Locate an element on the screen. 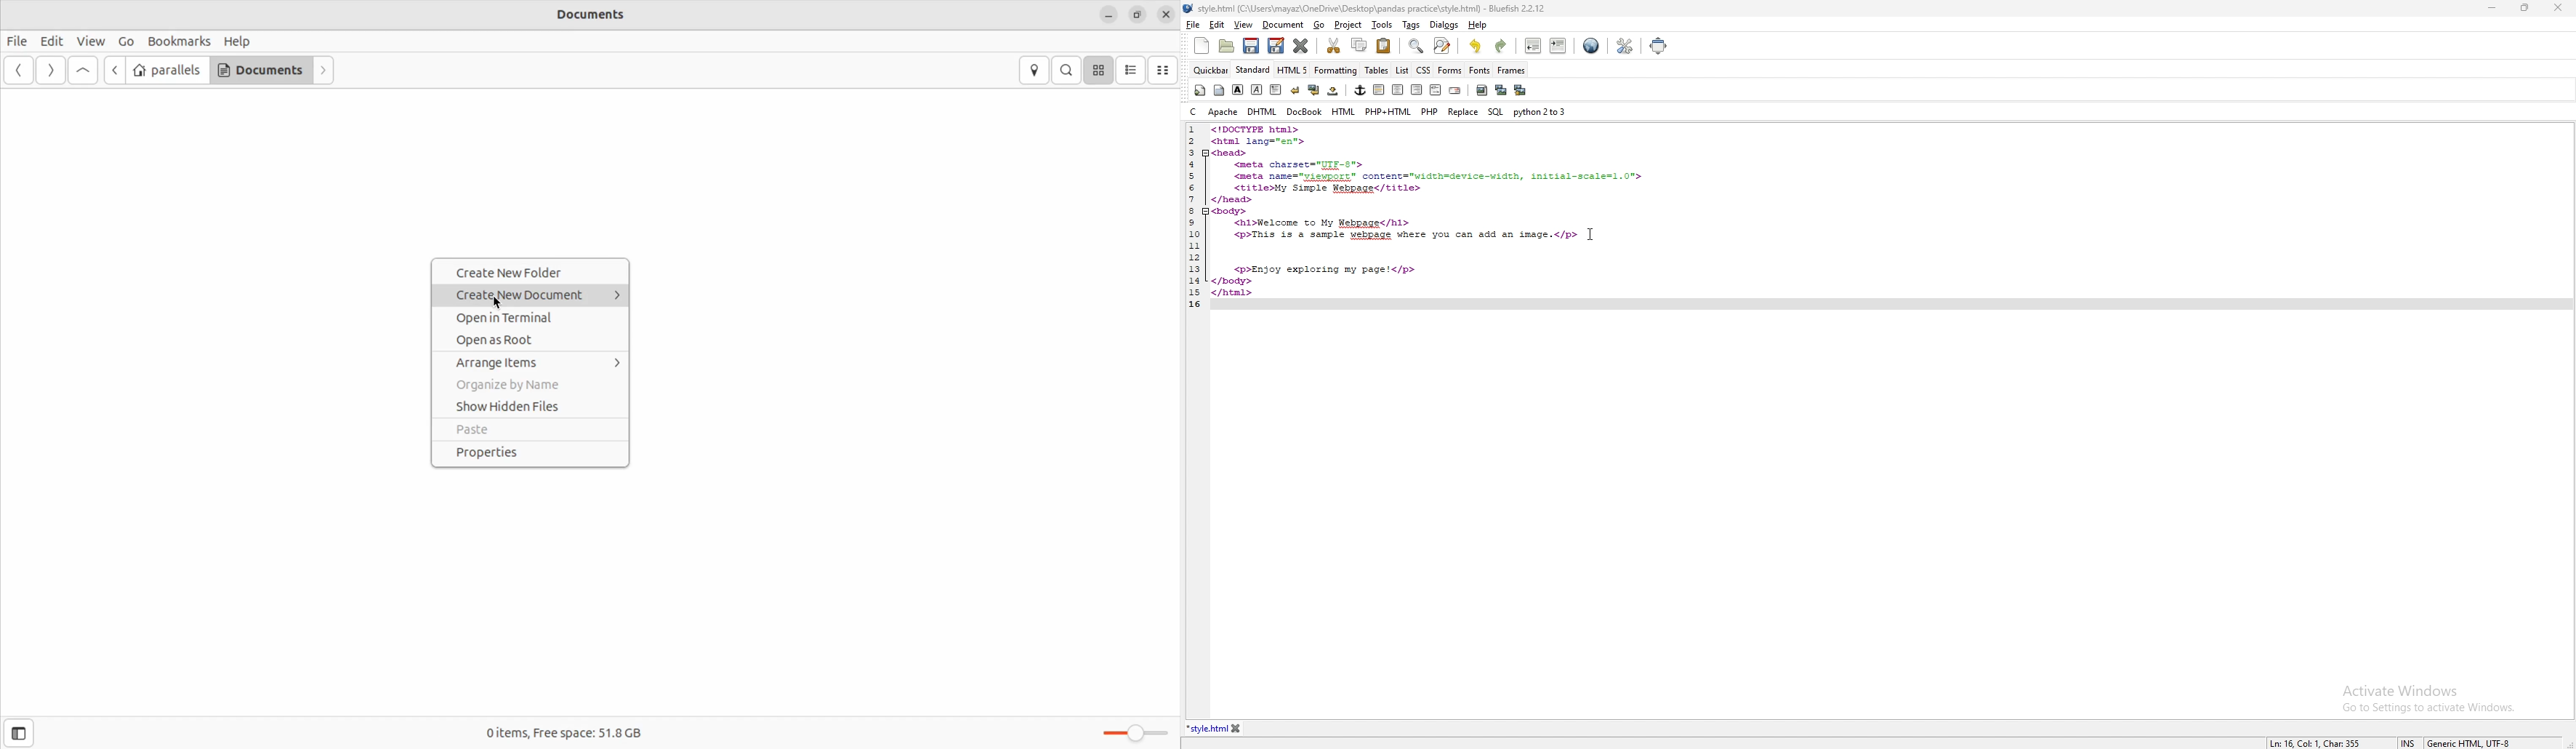 The height and width of the screenshot is (756, 2576). find bar is located at coordinates (1417, 46).